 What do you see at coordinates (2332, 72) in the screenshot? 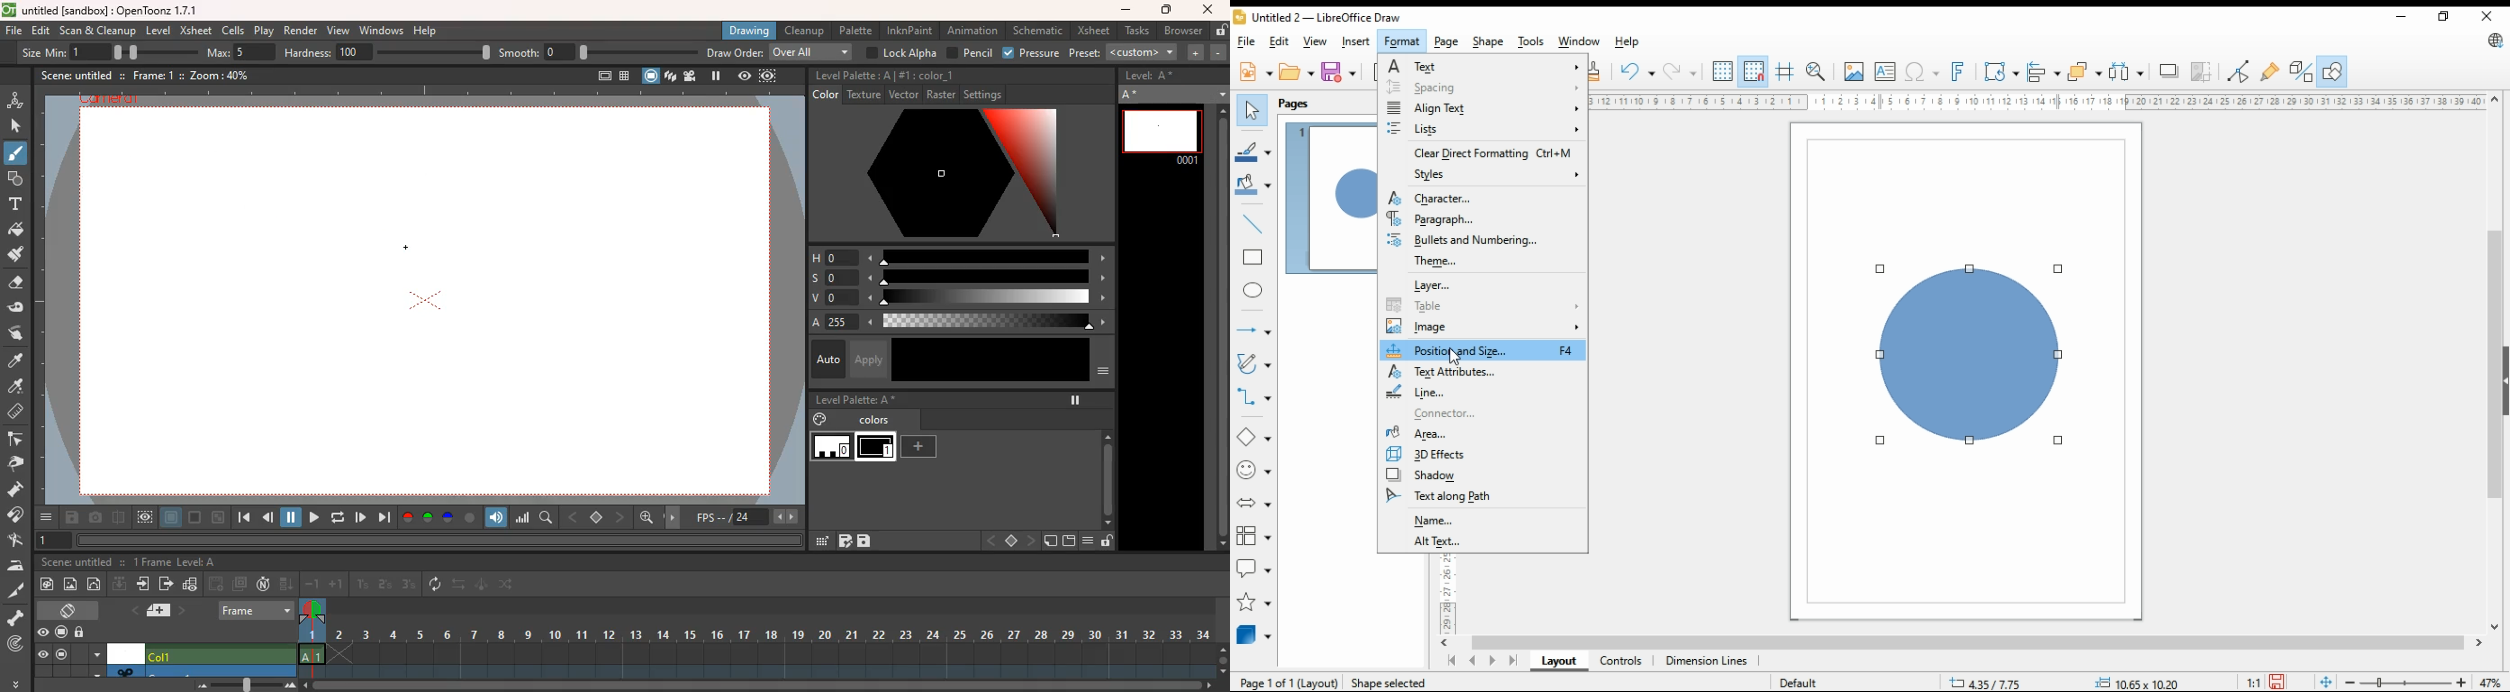
I see `show draw functions` at bounding box center [2332, 72].